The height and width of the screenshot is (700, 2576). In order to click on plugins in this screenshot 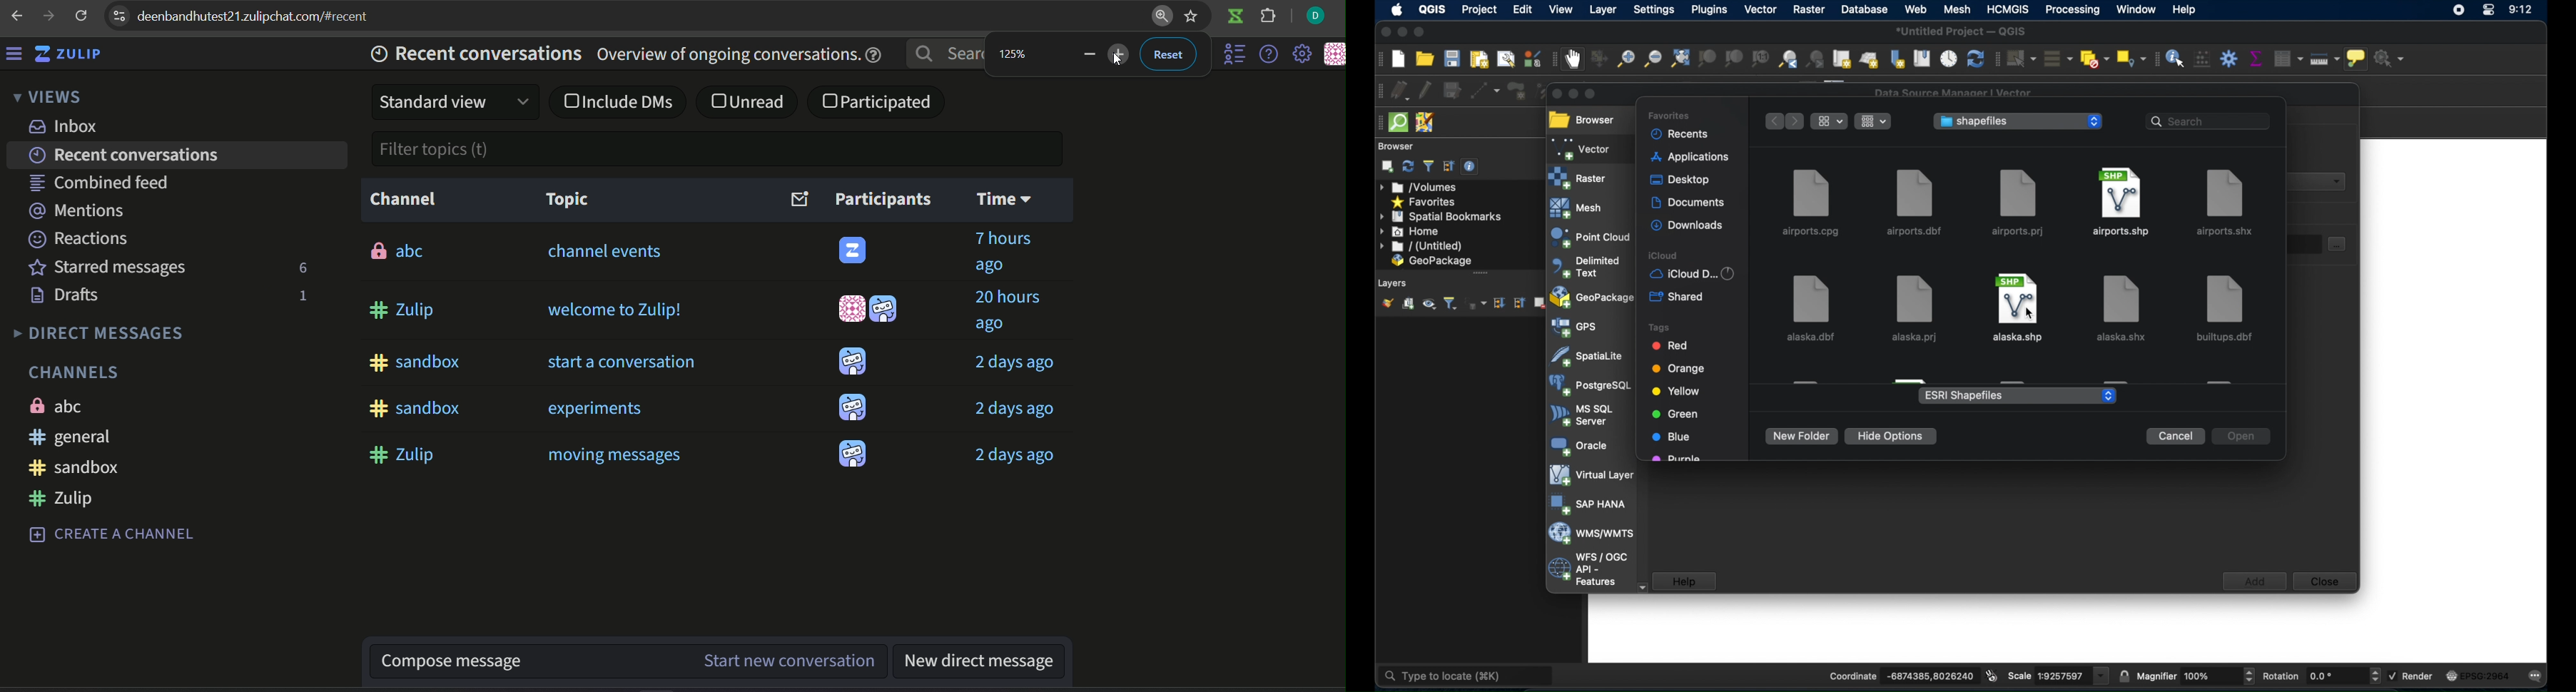, I will do `click(1709, 9)`.